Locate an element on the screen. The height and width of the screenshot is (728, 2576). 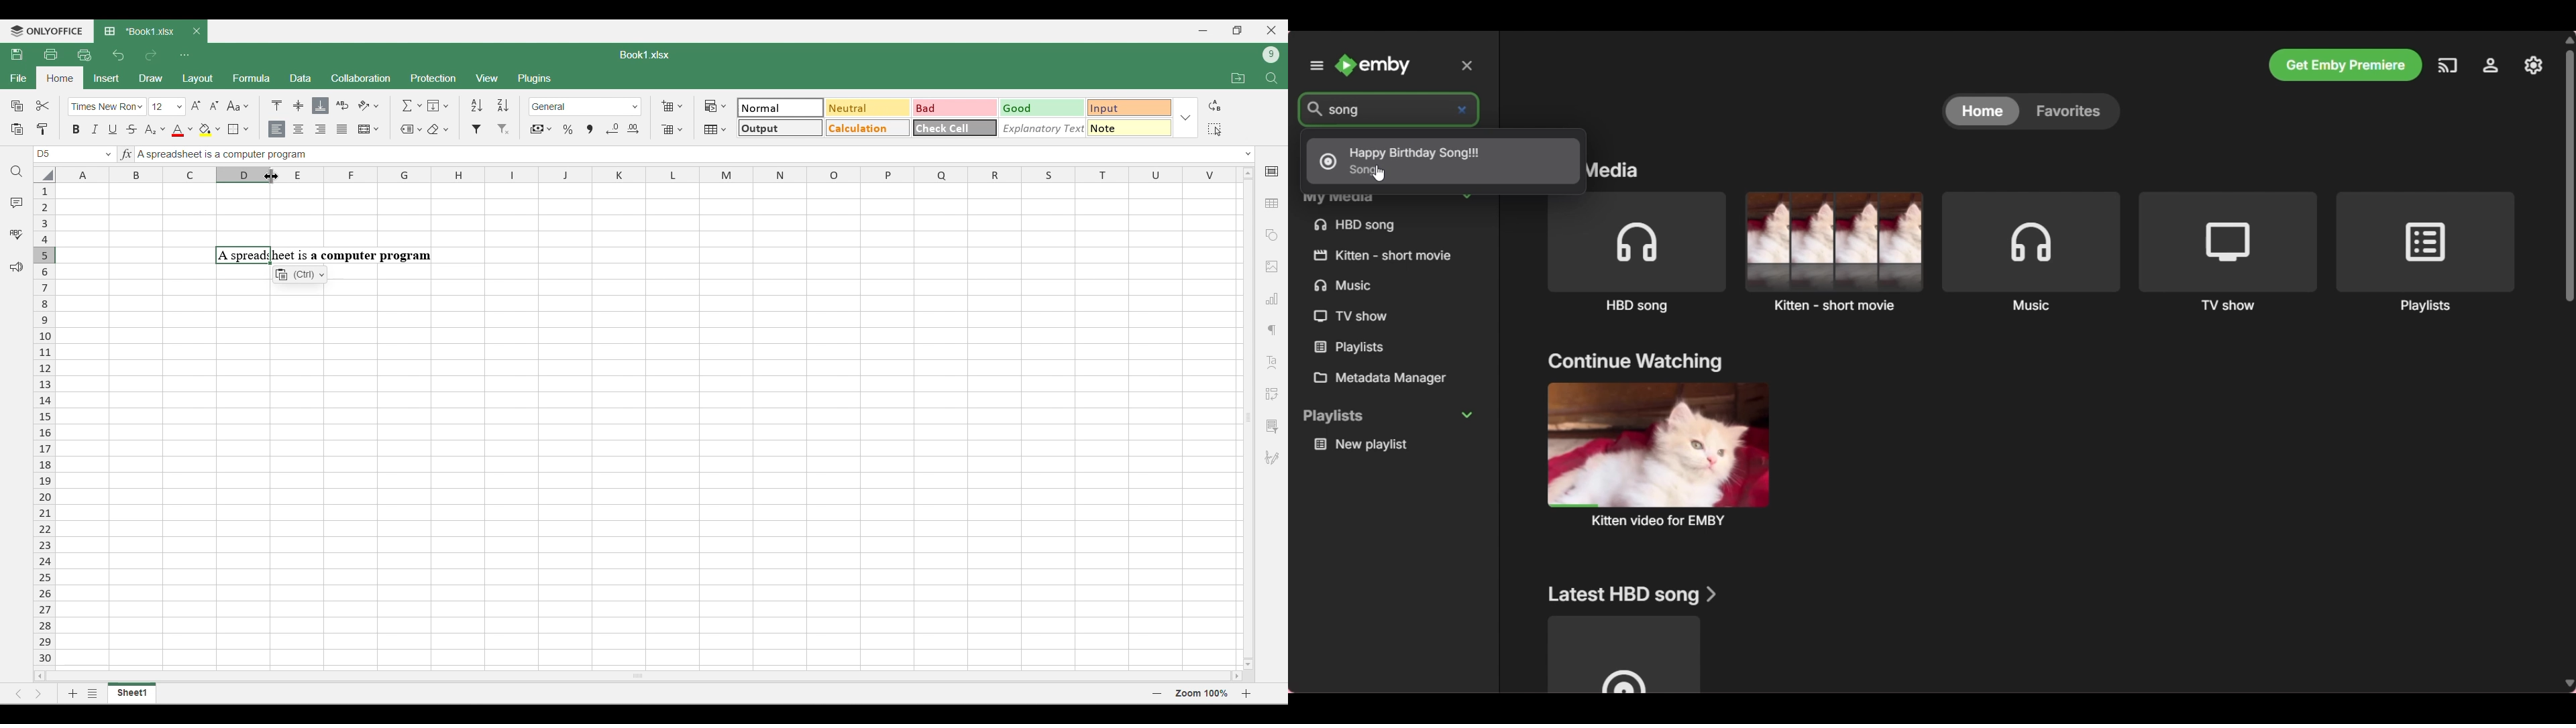
Favorites is located at coordinates (2072, 111).